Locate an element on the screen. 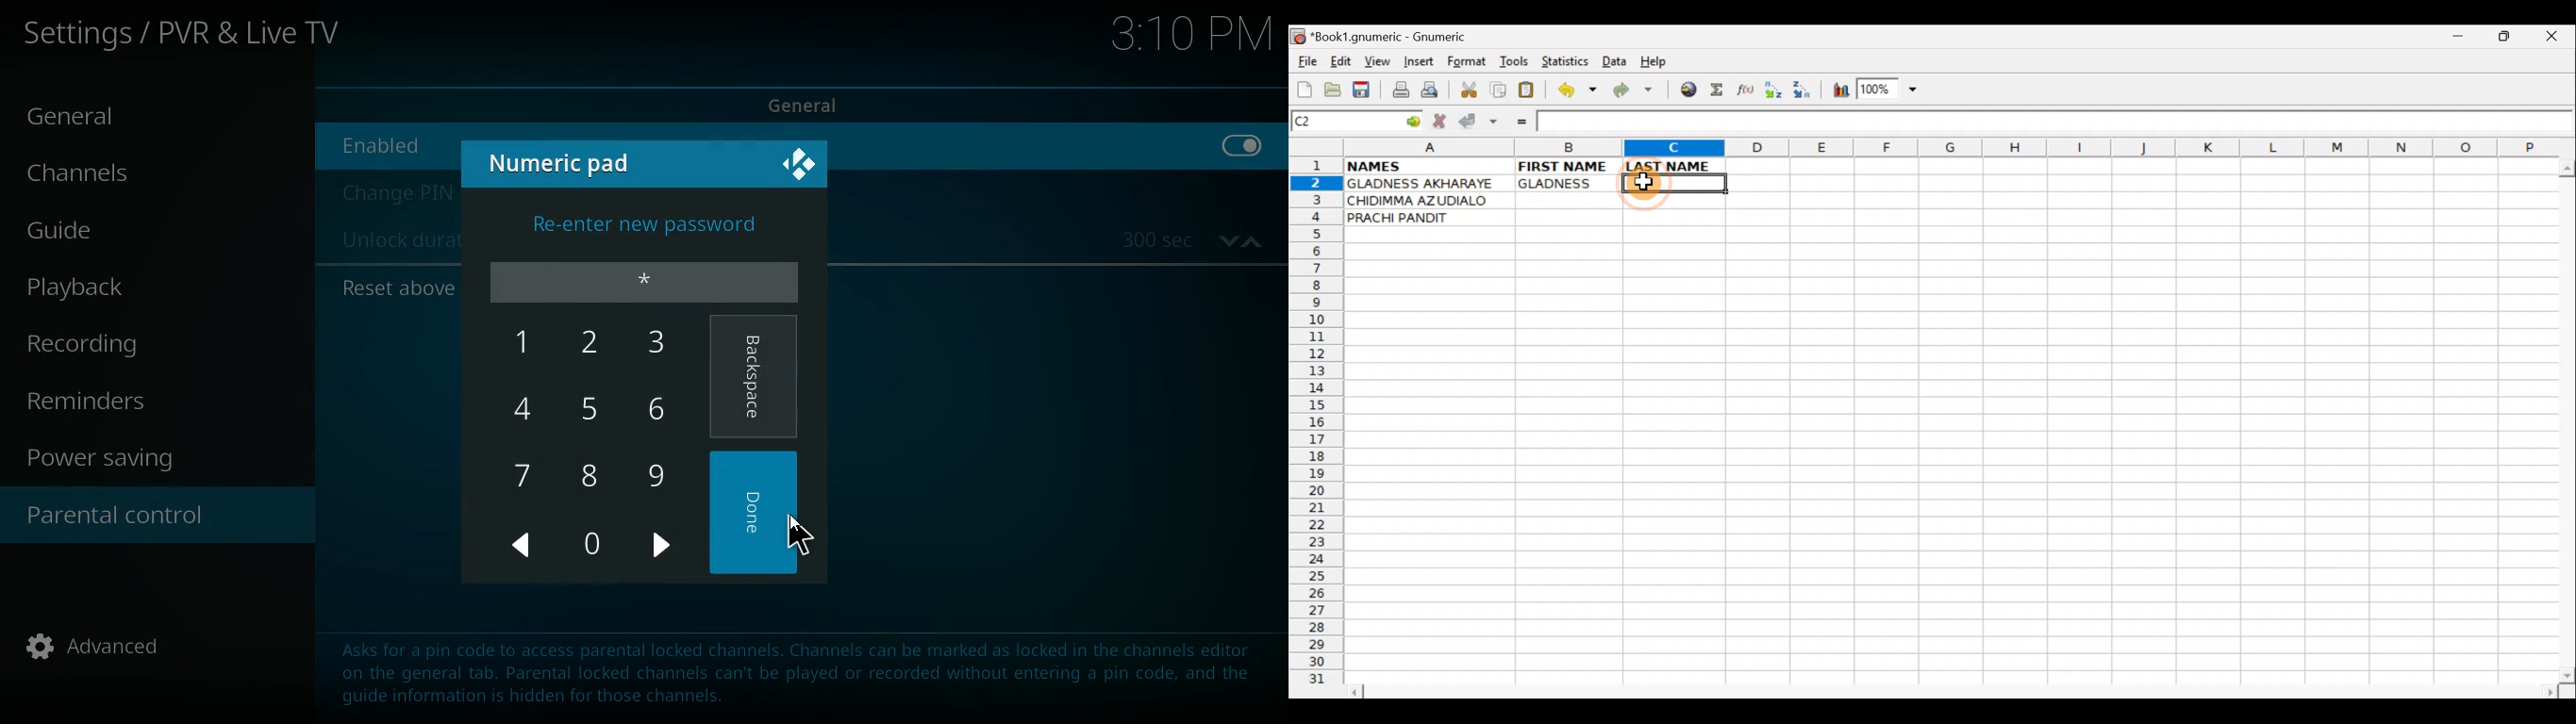  recording is located at coordinates (110, 345).